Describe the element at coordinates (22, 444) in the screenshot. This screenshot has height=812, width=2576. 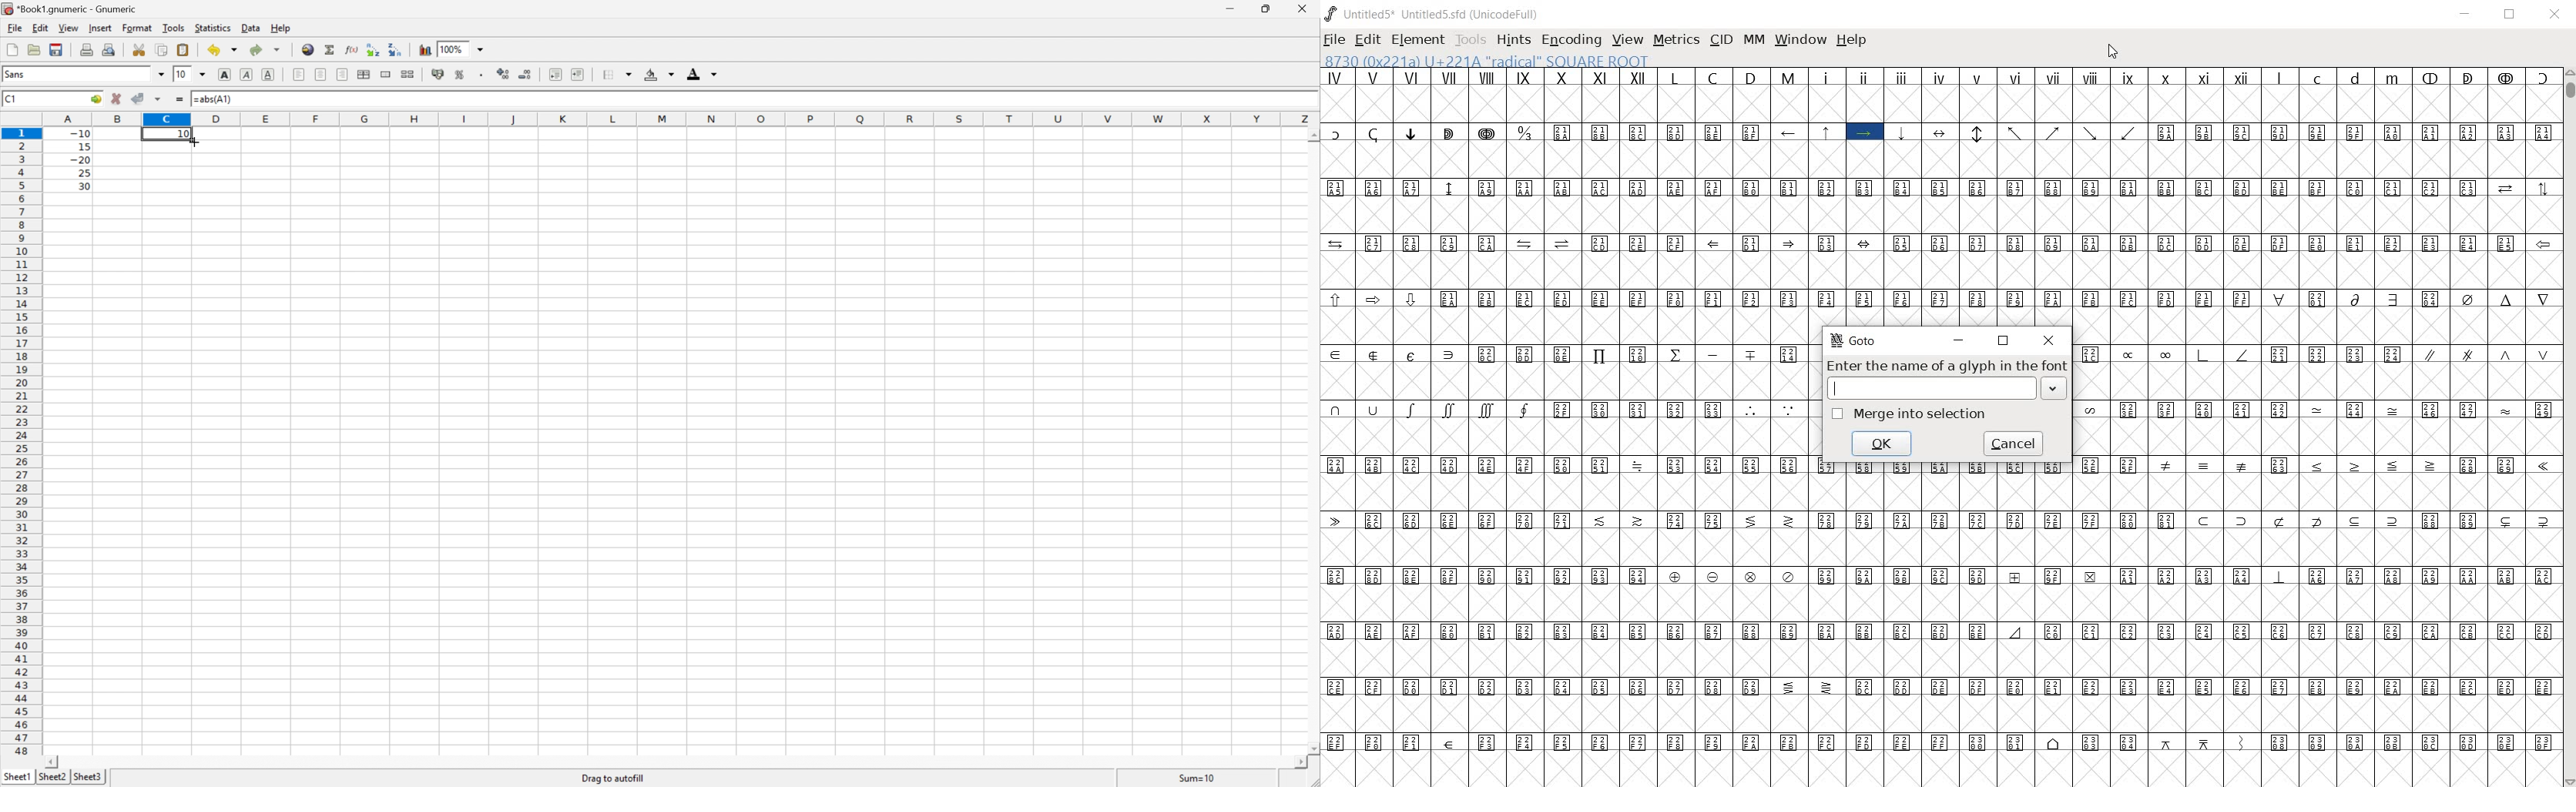
I see `Row numbers` at that location.